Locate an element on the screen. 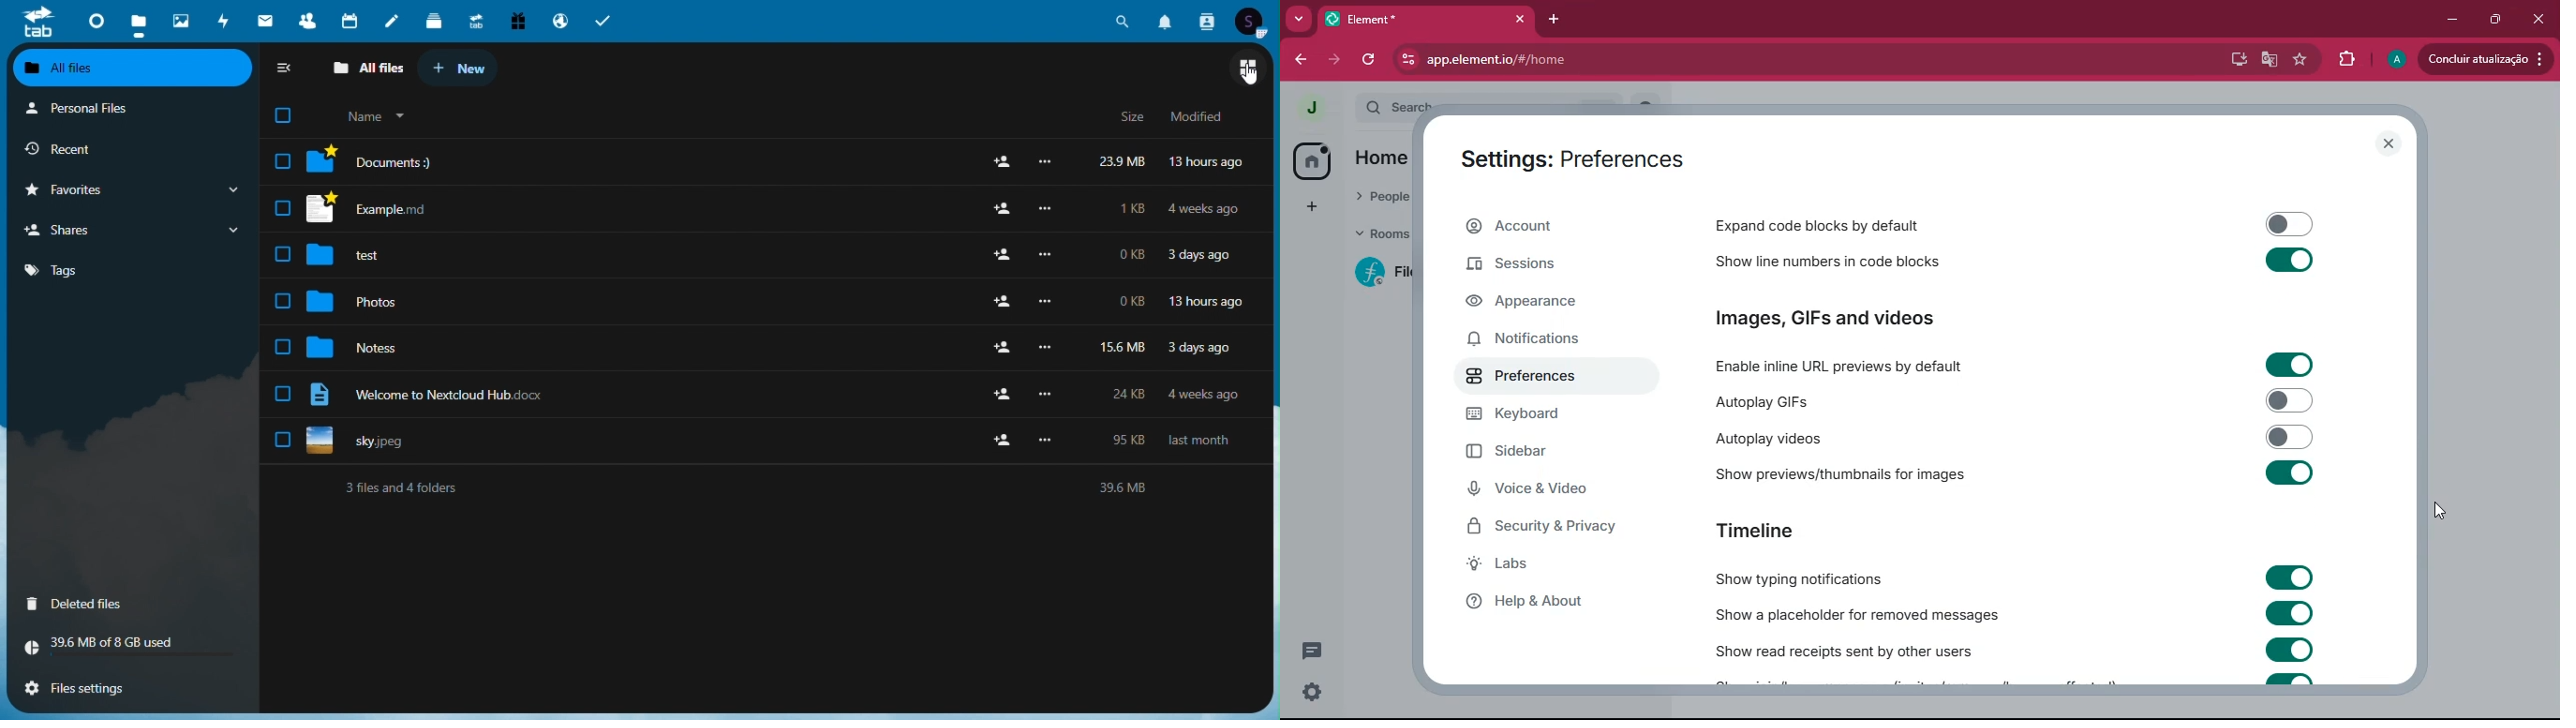 Image resolution: width=2576 pixels, height=728 pixels. profile is located at coordinates (2394, 60).